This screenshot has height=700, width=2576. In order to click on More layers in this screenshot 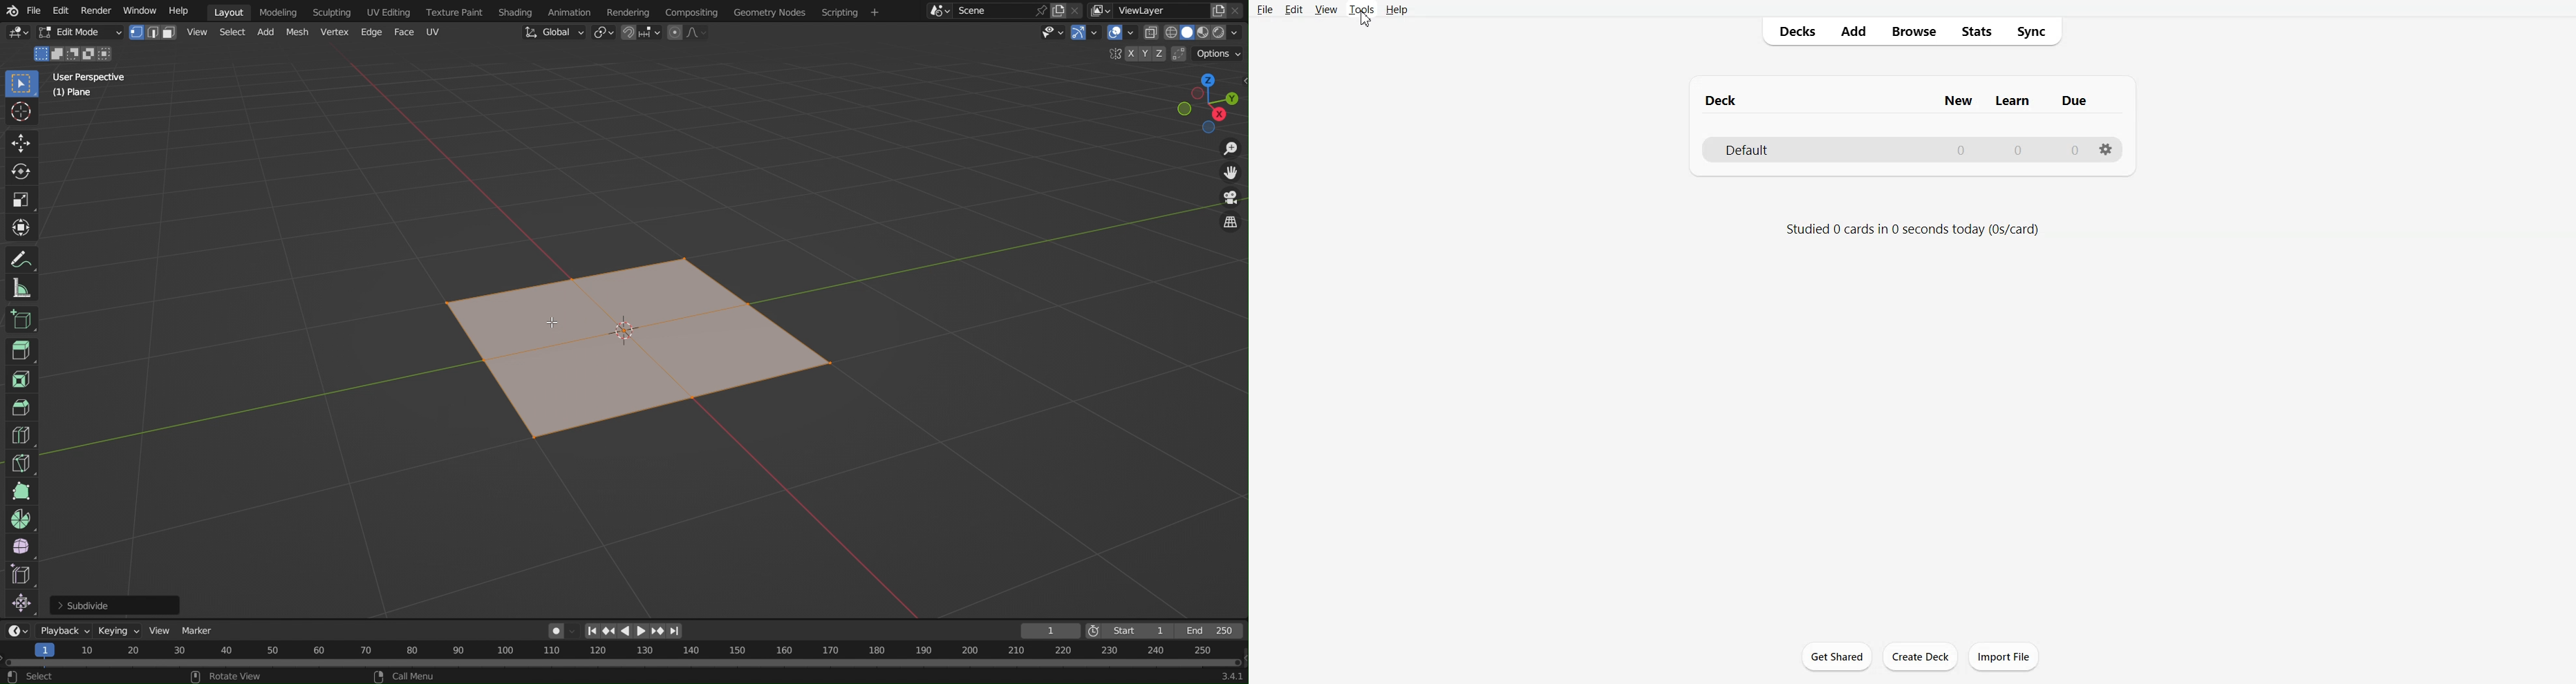, I will do `click(1101, 12)`.